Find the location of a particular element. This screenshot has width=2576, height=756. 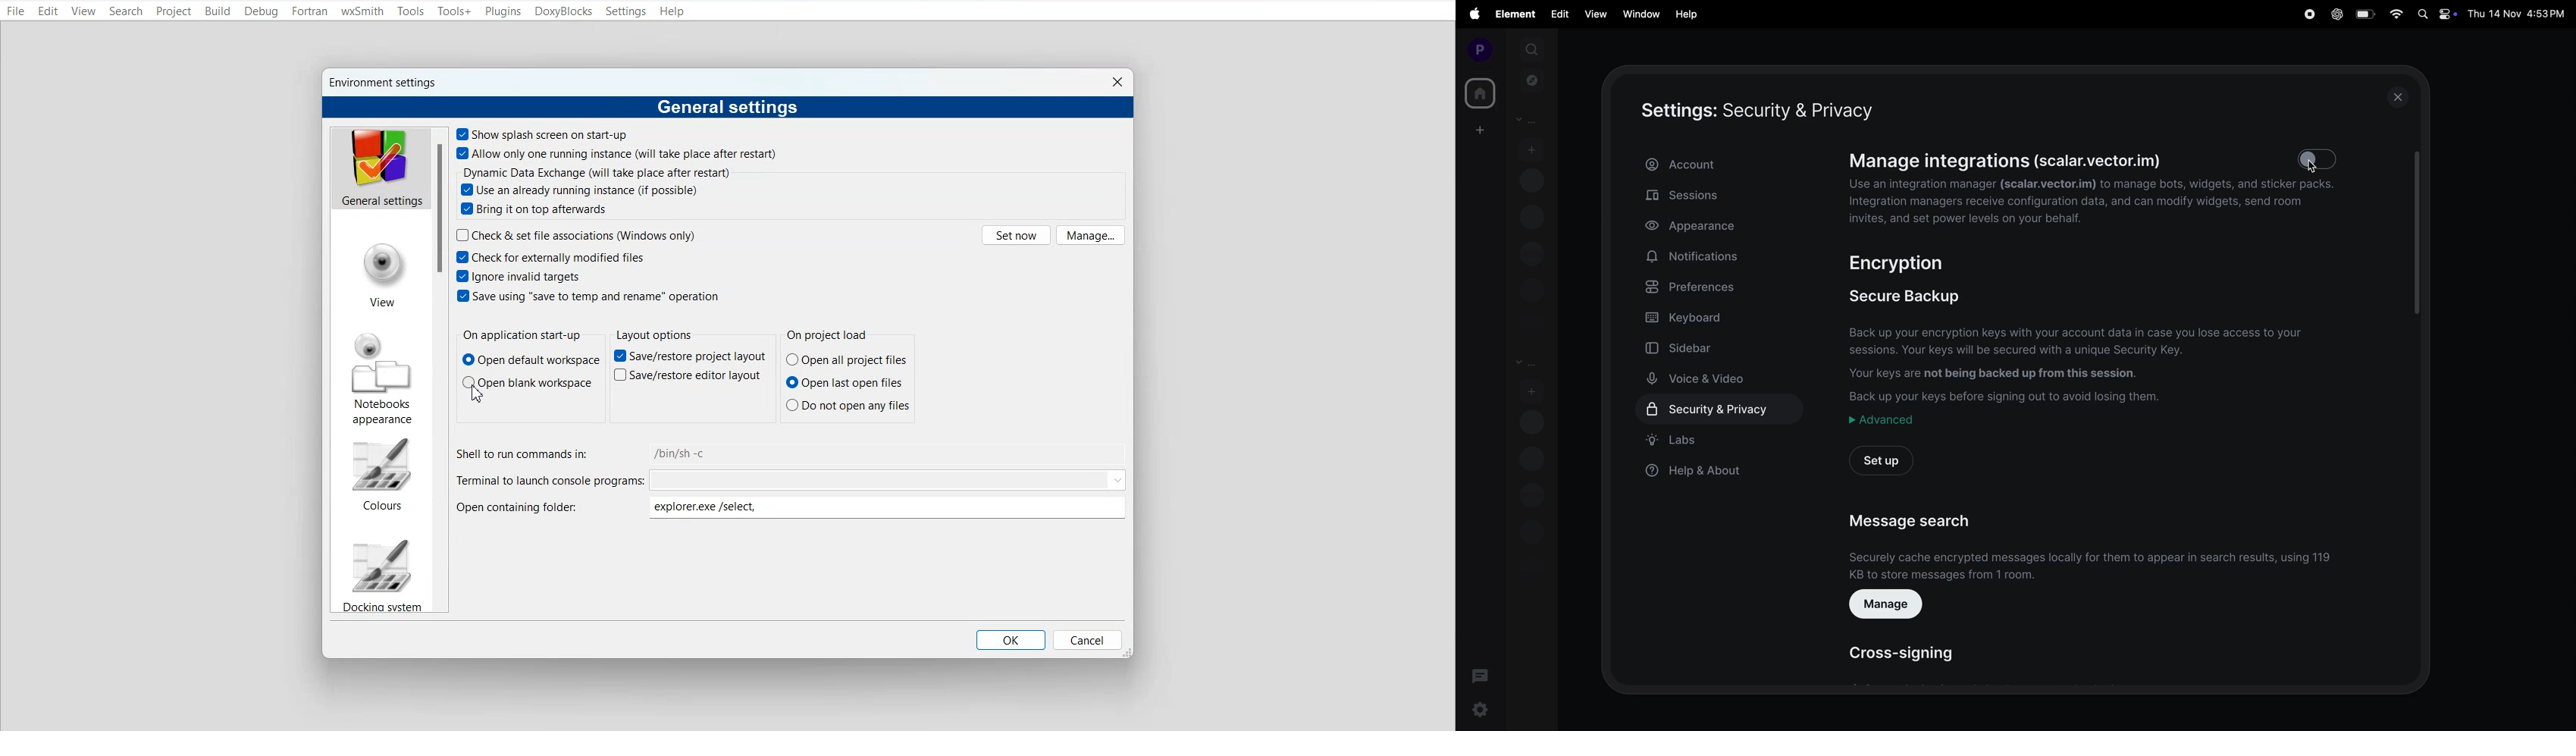

preferences is located at coordinates (1687, 289).